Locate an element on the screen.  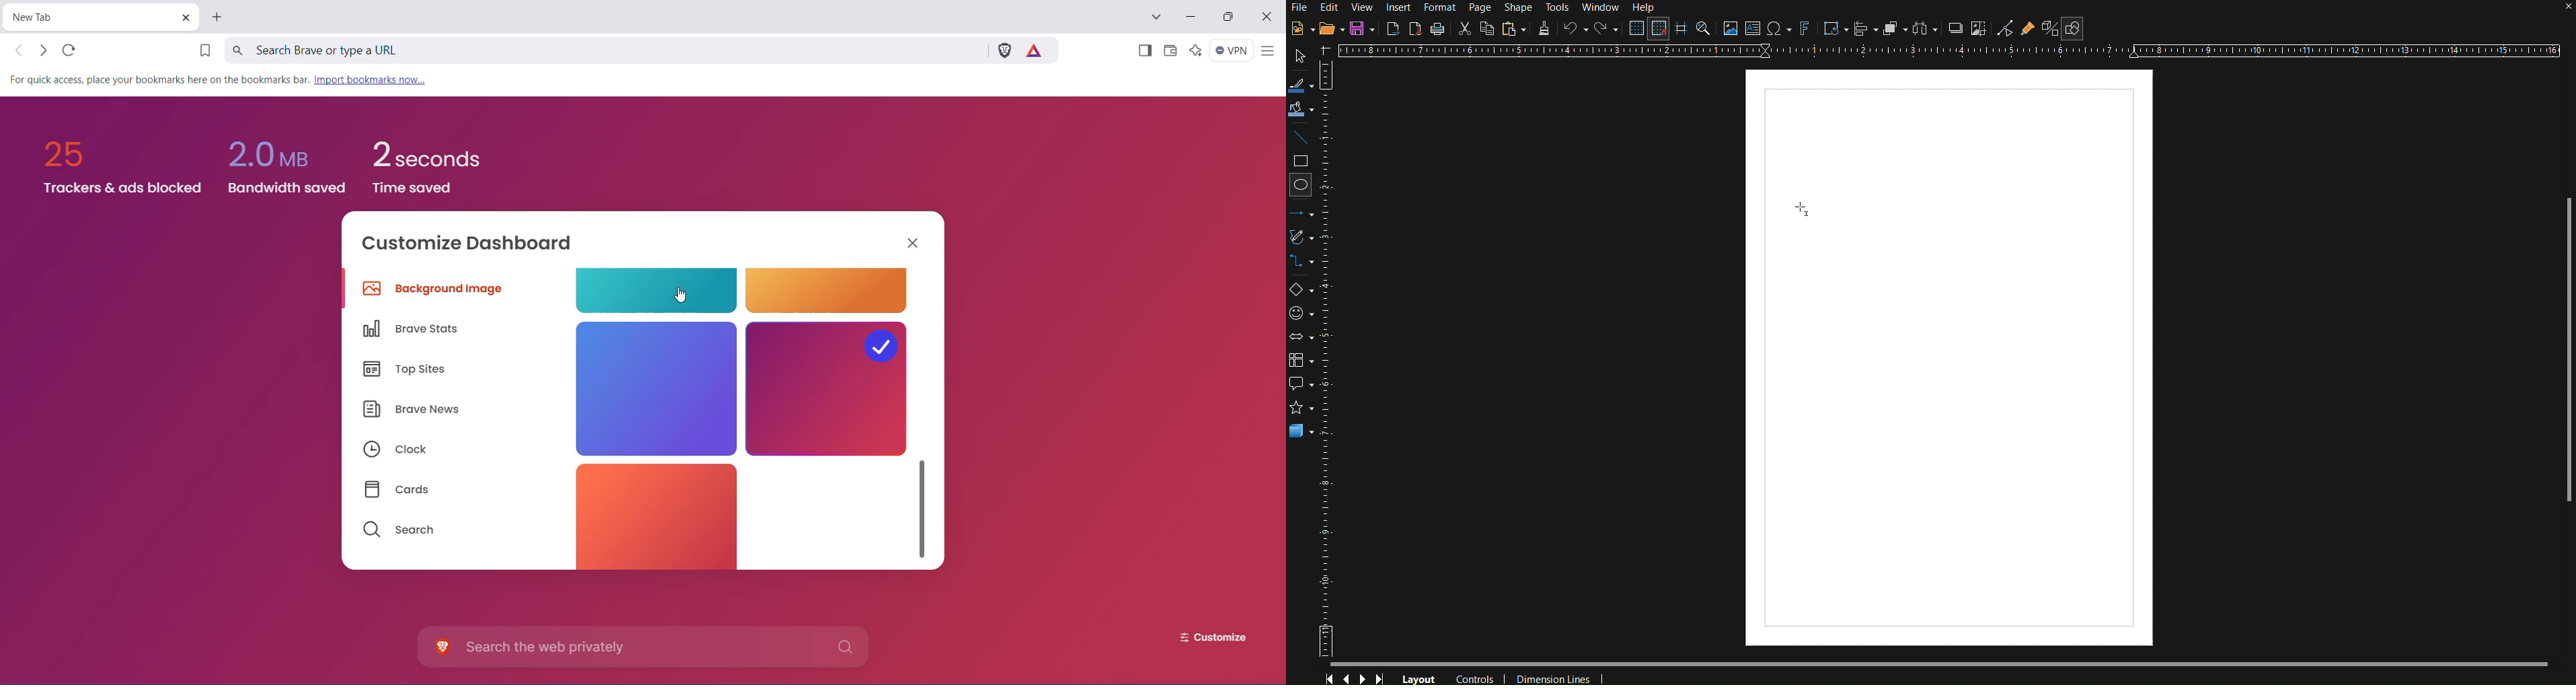
close is located at coordinates (2567, 8).